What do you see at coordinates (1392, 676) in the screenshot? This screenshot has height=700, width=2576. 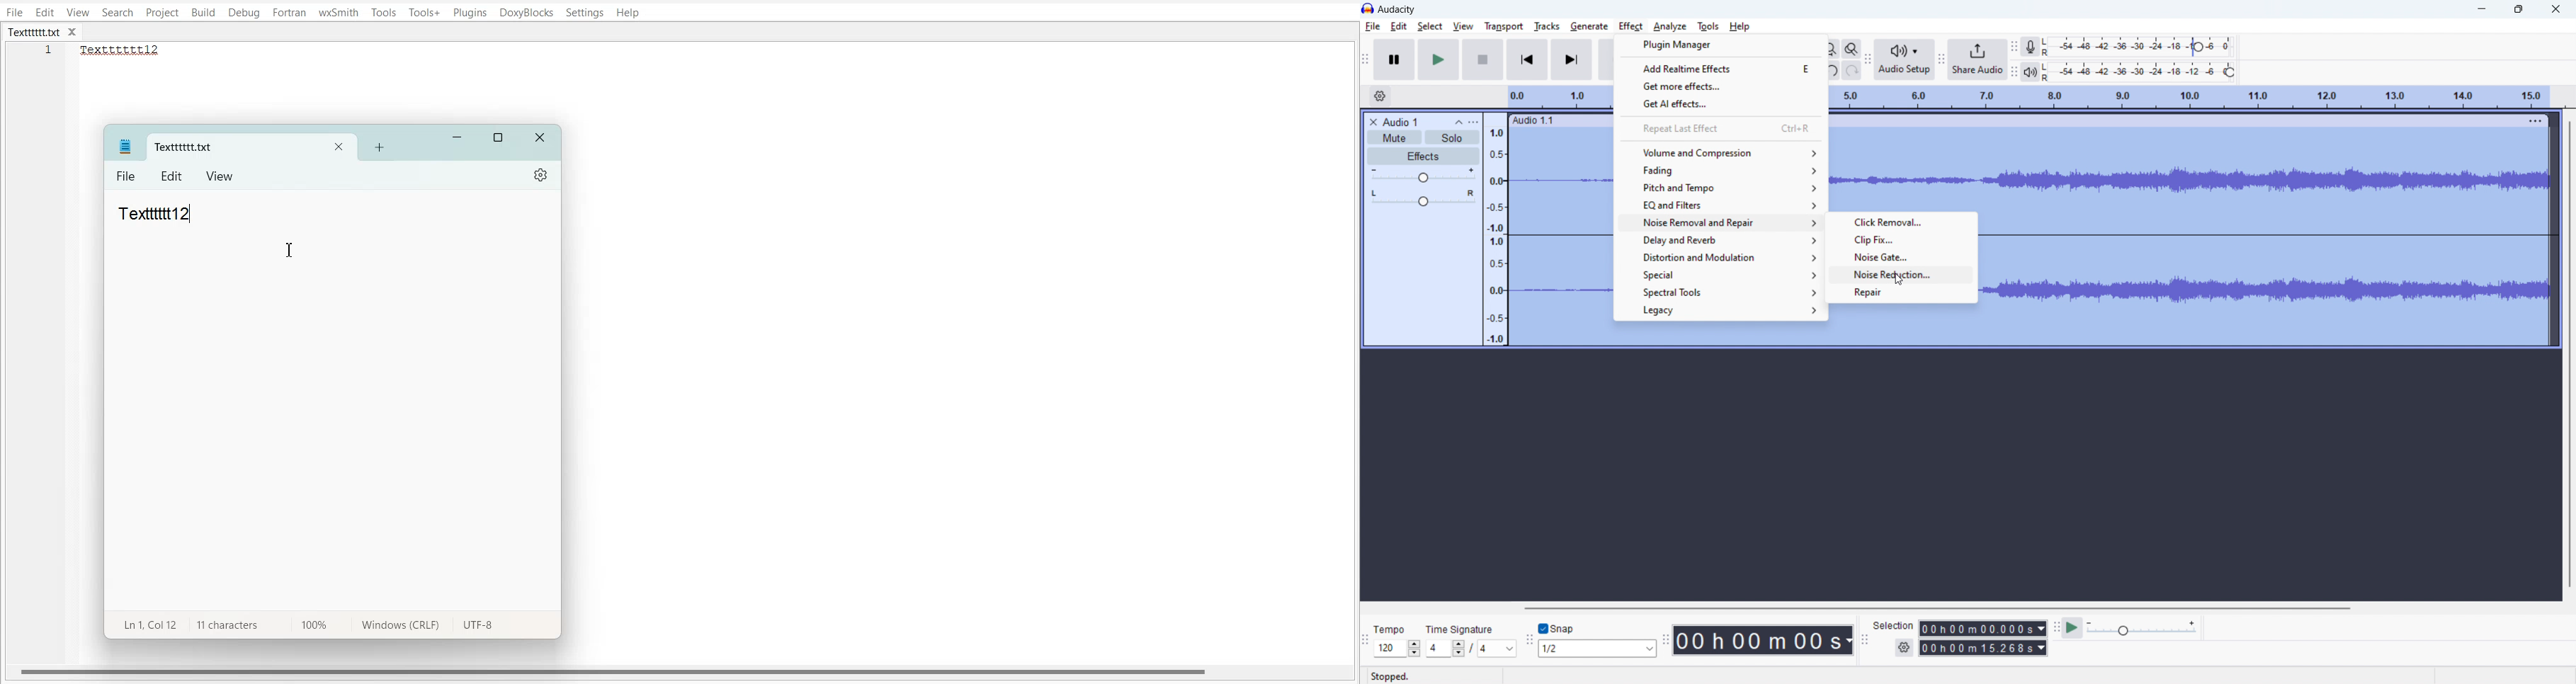 I see `Stopped ` at bounding box center [1392, 676].